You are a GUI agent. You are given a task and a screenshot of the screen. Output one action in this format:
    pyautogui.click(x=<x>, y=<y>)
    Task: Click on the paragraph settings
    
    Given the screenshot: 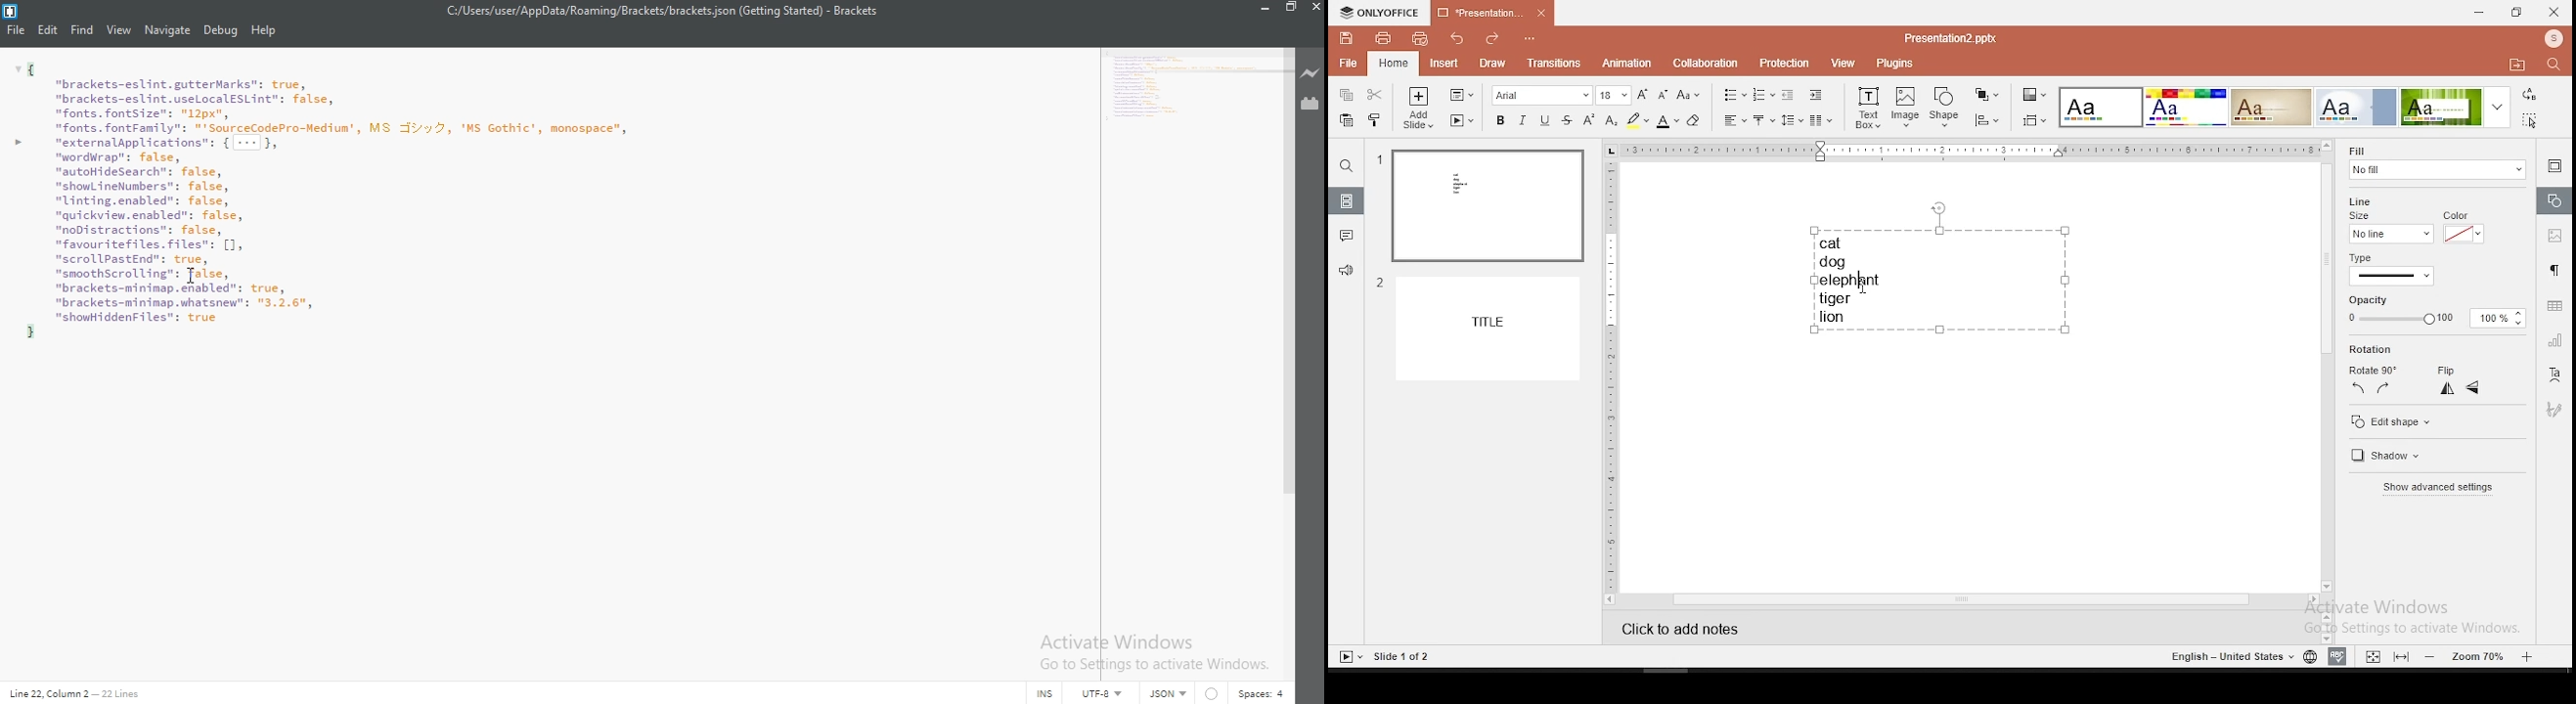 What is the action you would take?
    pyautogui.click(x=2554, y=270)
    